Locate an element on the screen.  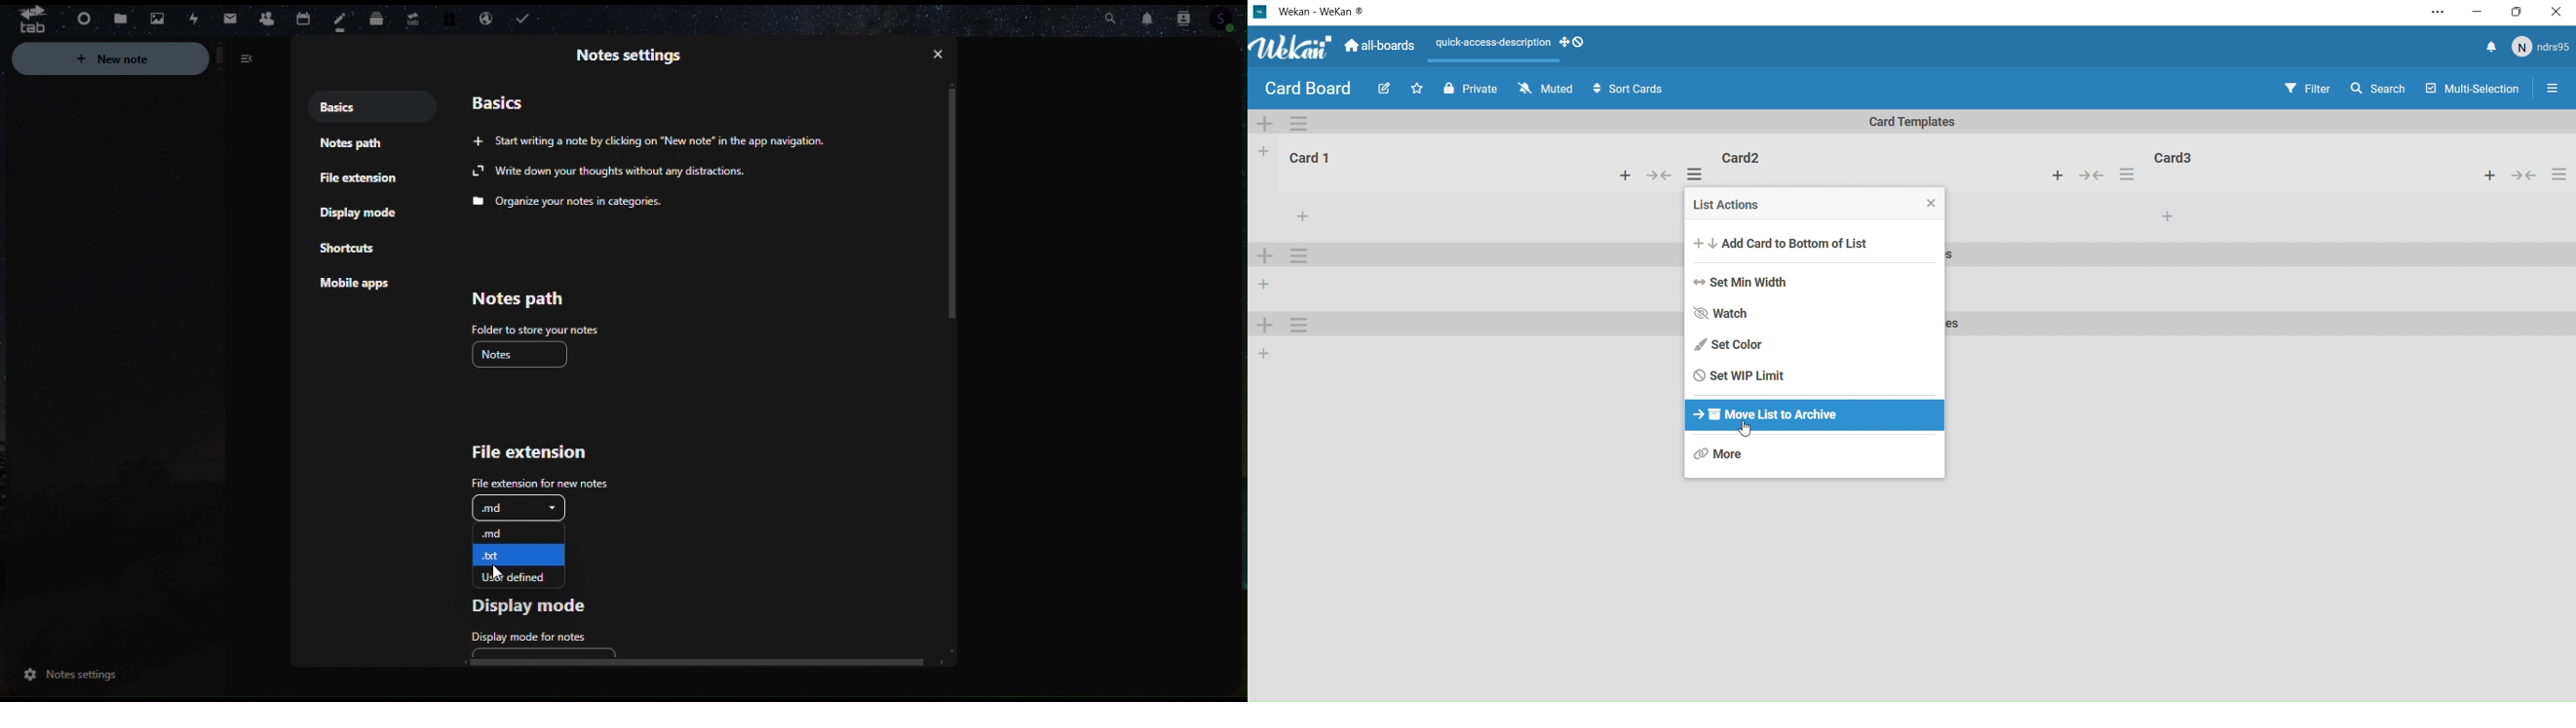
Calendar is located at coordinates (301, 17).